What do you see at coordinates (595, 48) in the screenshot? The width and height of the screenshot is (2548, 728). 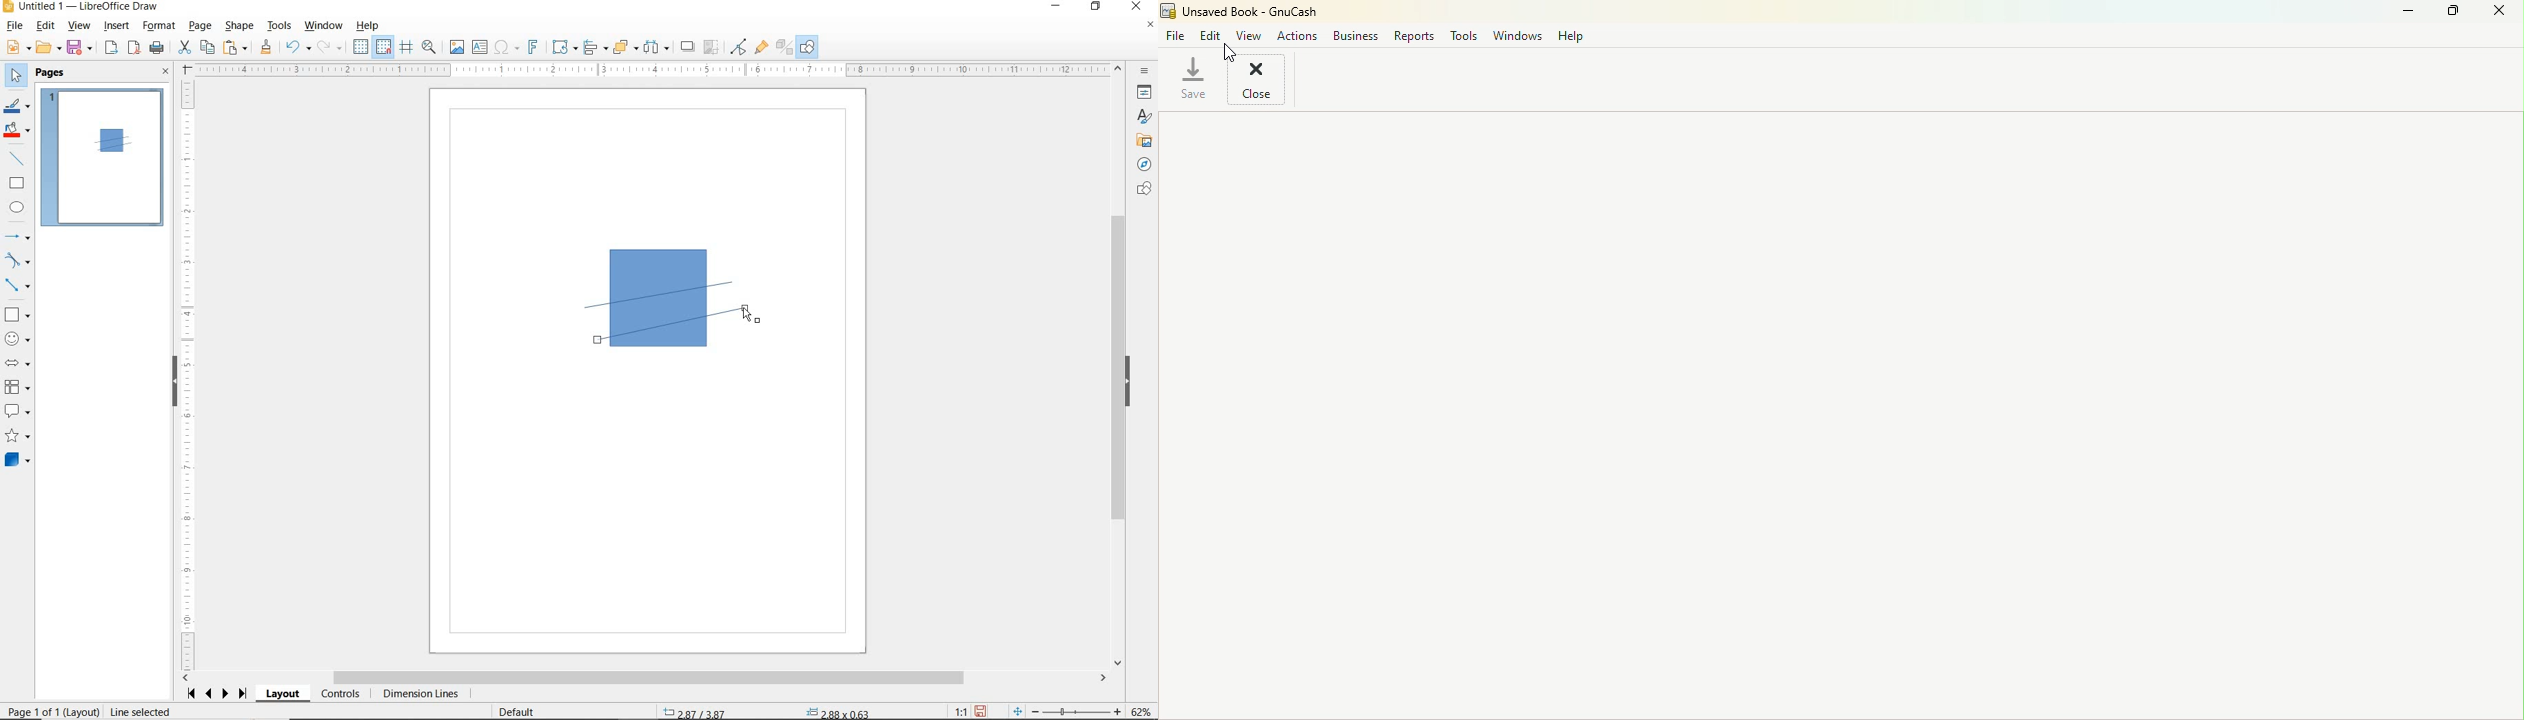 I see `ALIGN OBJECTS` at bounding box center [595, 48].